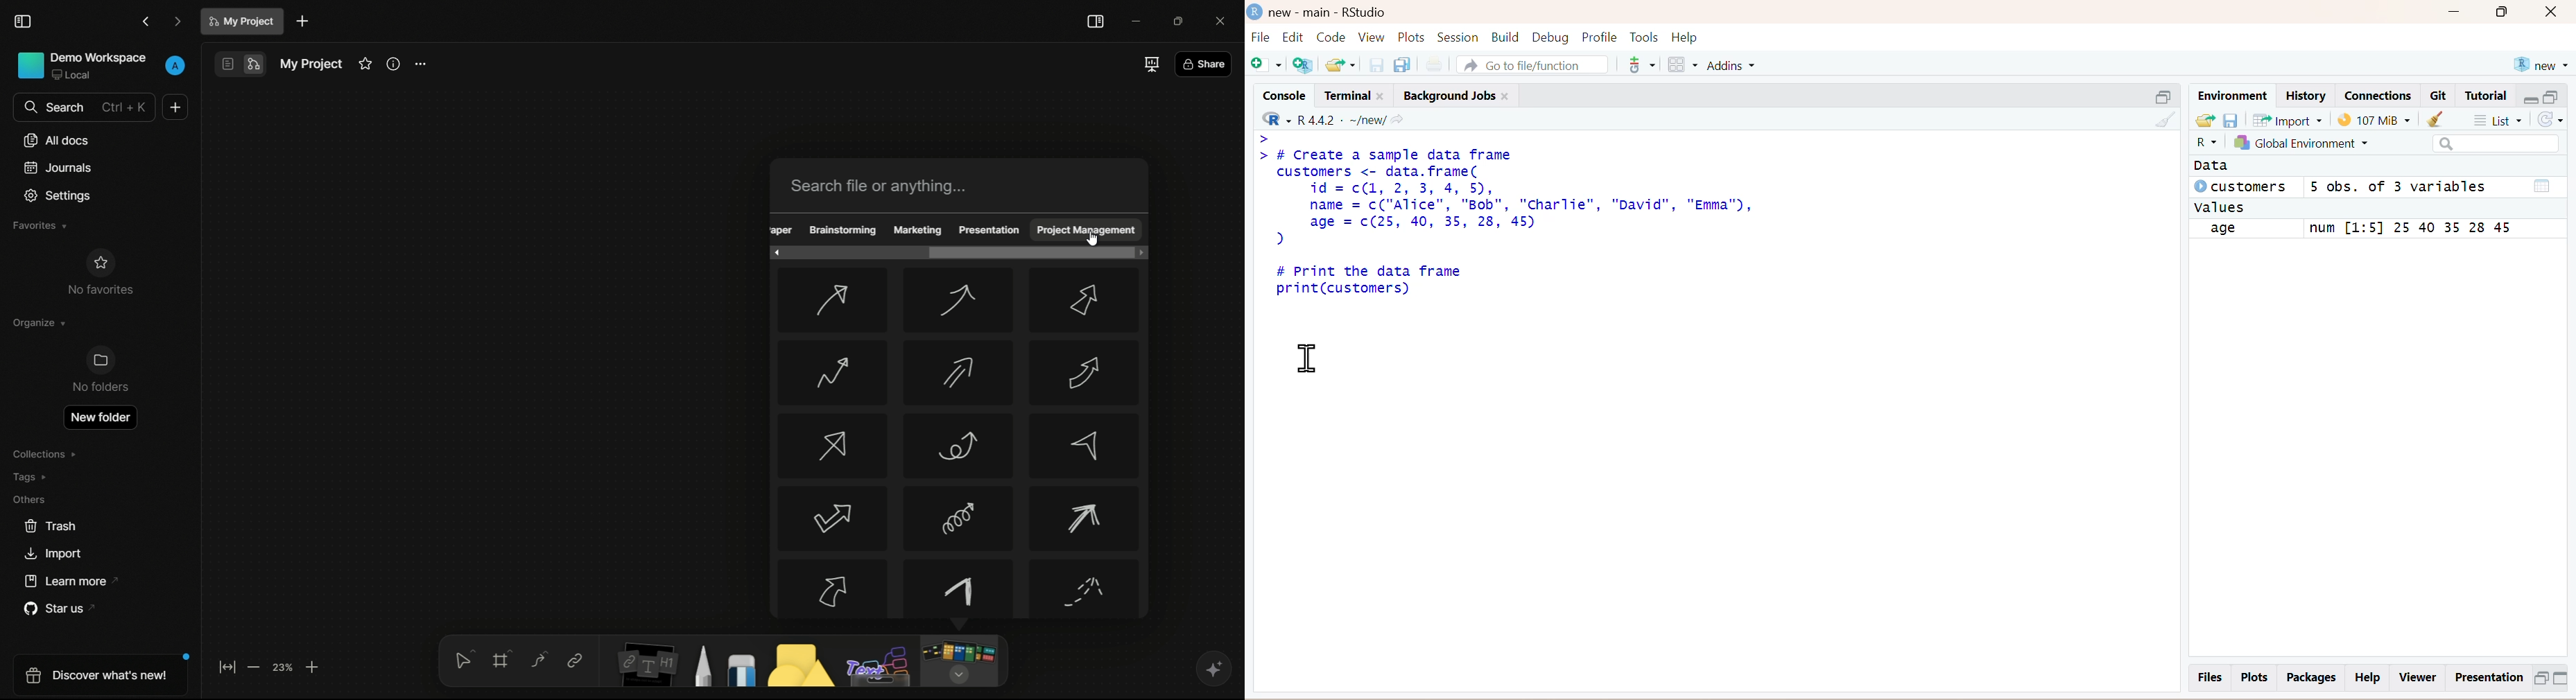  I want to click on new folder, so click(99, 417).